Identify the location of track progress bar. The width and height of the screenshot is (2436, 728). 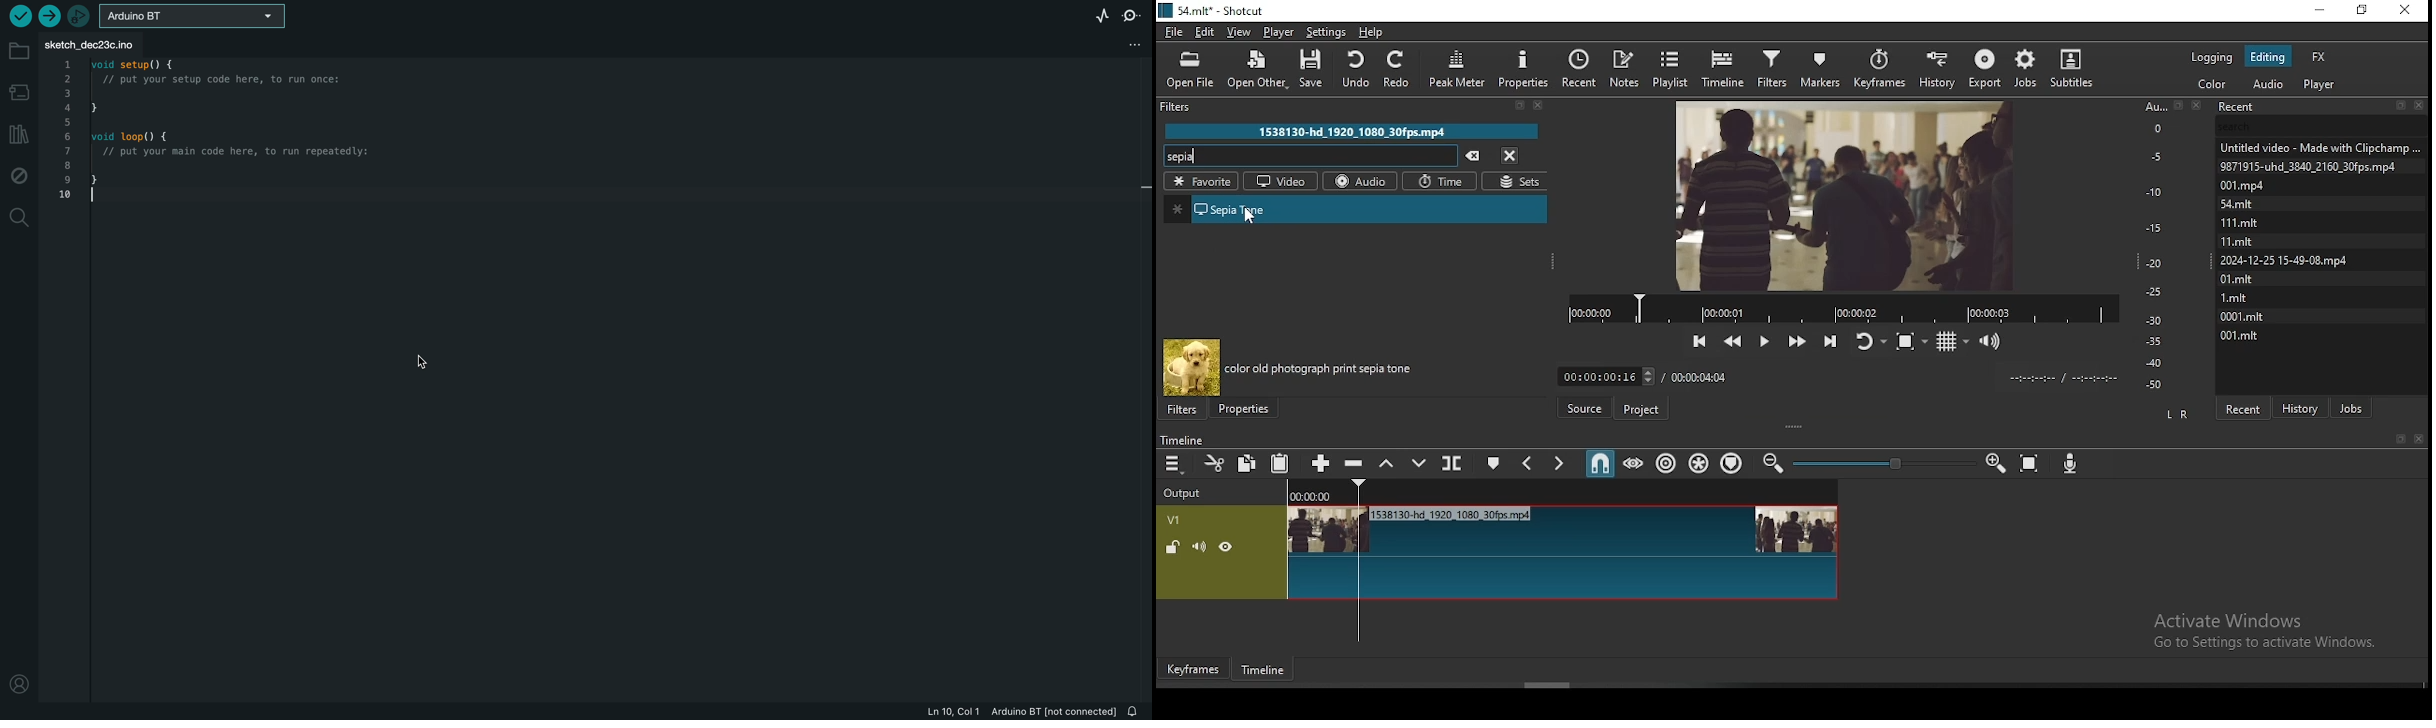
(1845, 306).